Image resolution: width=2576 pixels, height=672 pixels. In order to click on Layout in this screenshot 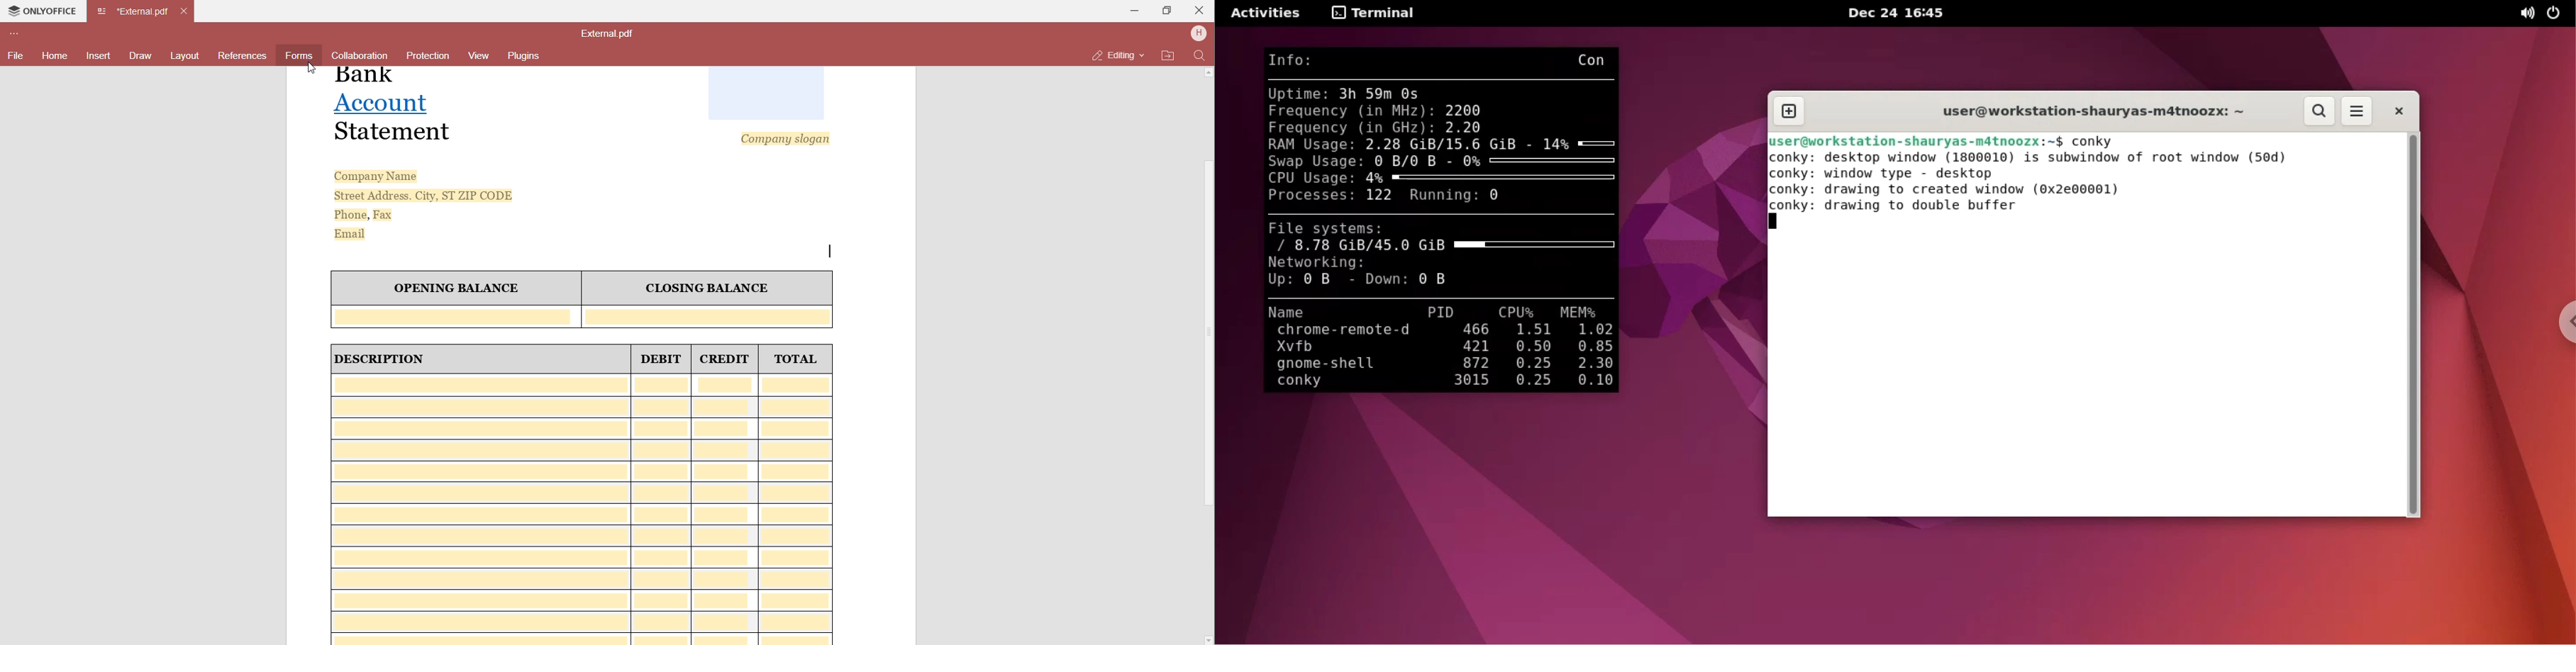, I will do `click(186, 56)`.